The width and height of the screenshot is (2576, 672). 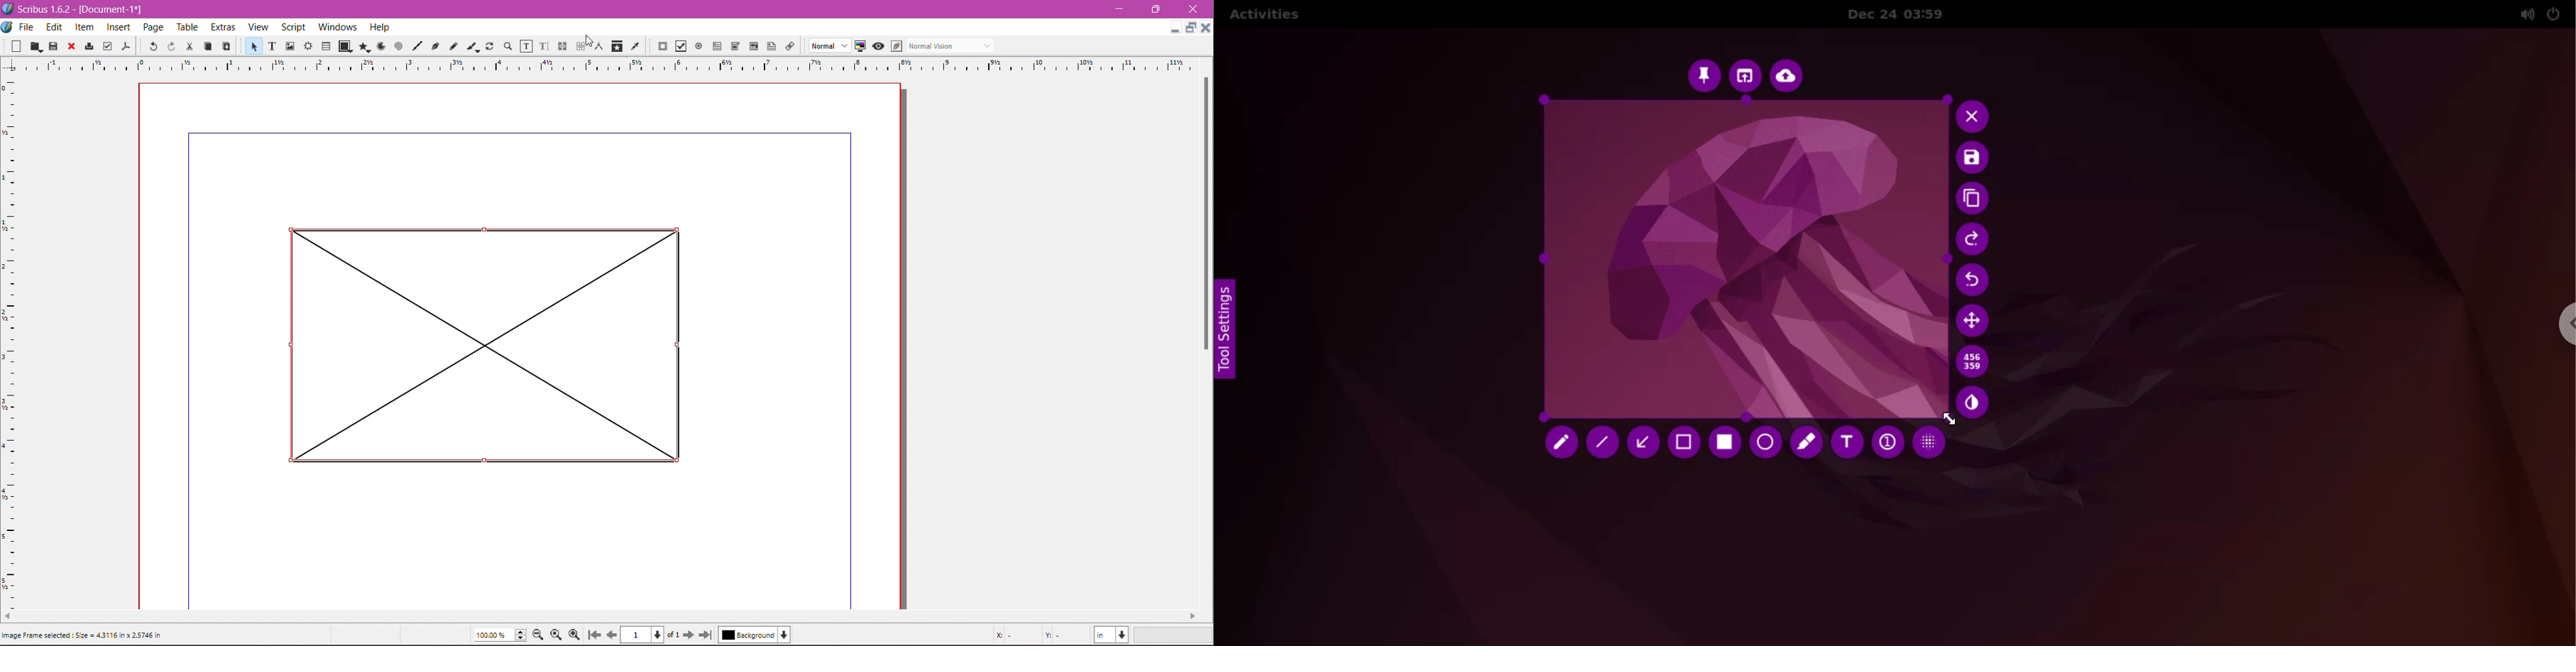 What do you see at coordinates (226, 45) in the screenshot?
I see `Paste` at bounding box center [226, 45].